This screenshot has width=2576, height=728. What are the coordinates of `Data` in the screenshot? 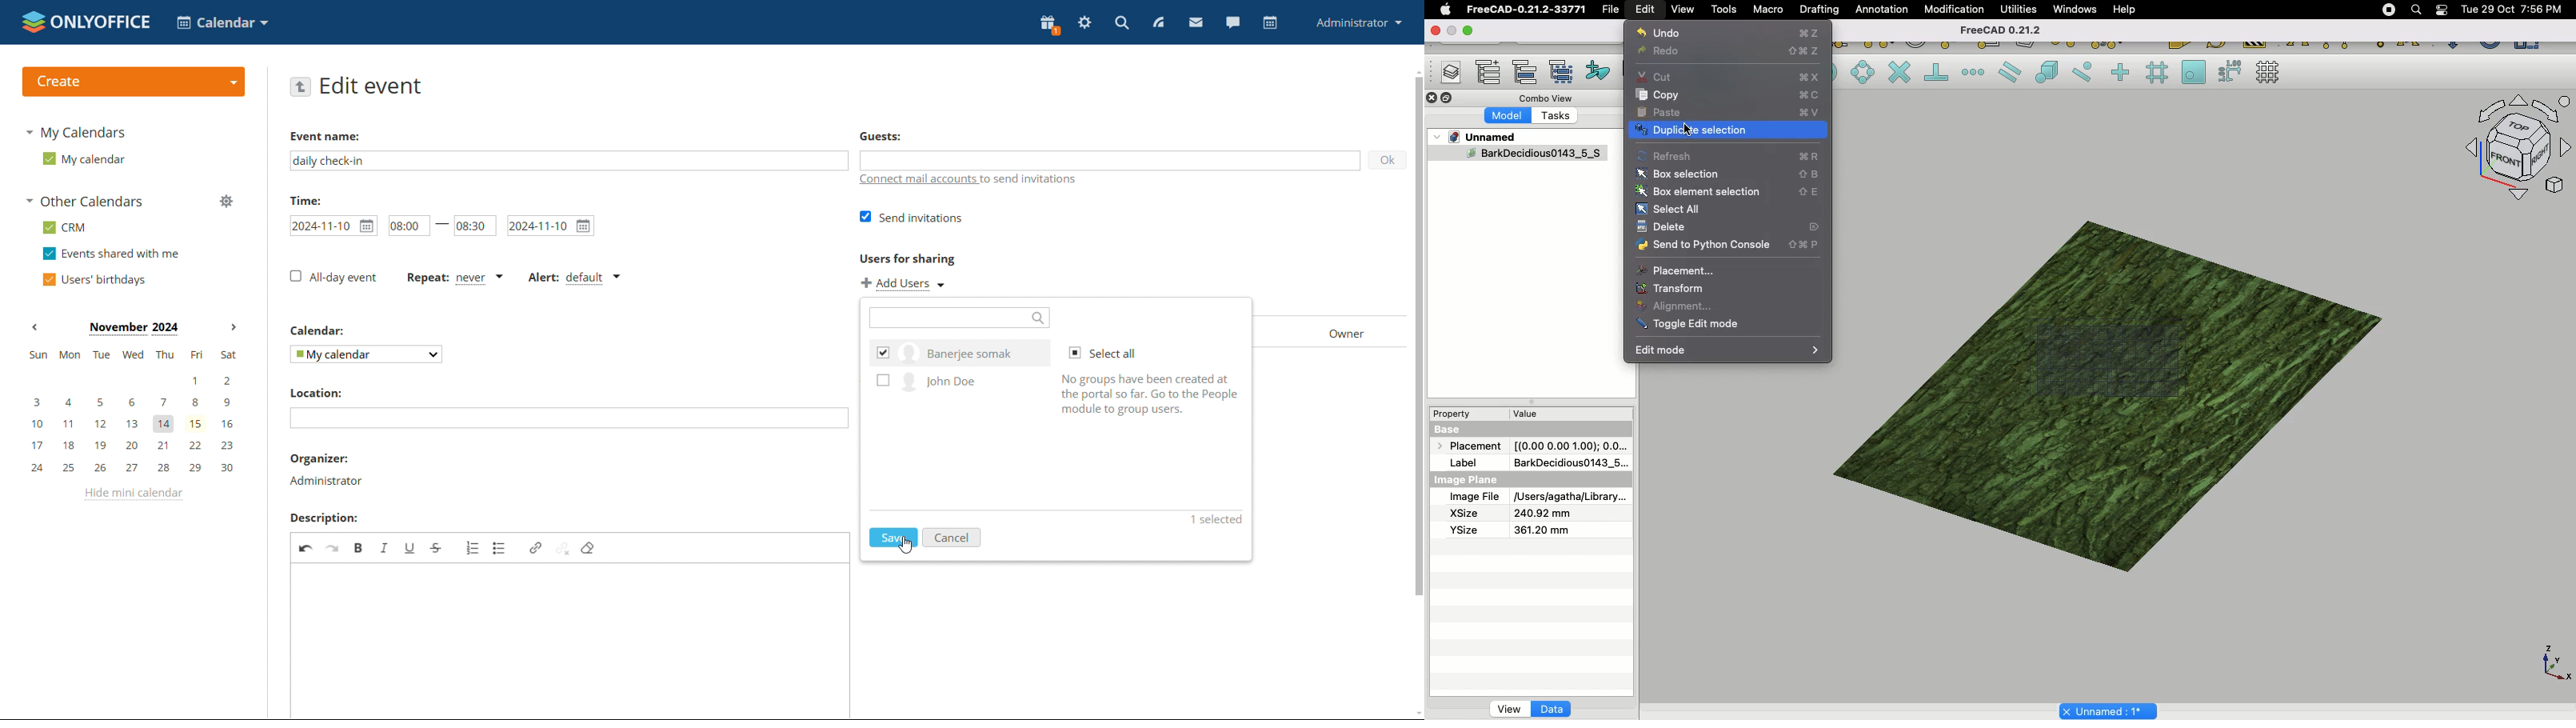 It's located at (1552, 709).